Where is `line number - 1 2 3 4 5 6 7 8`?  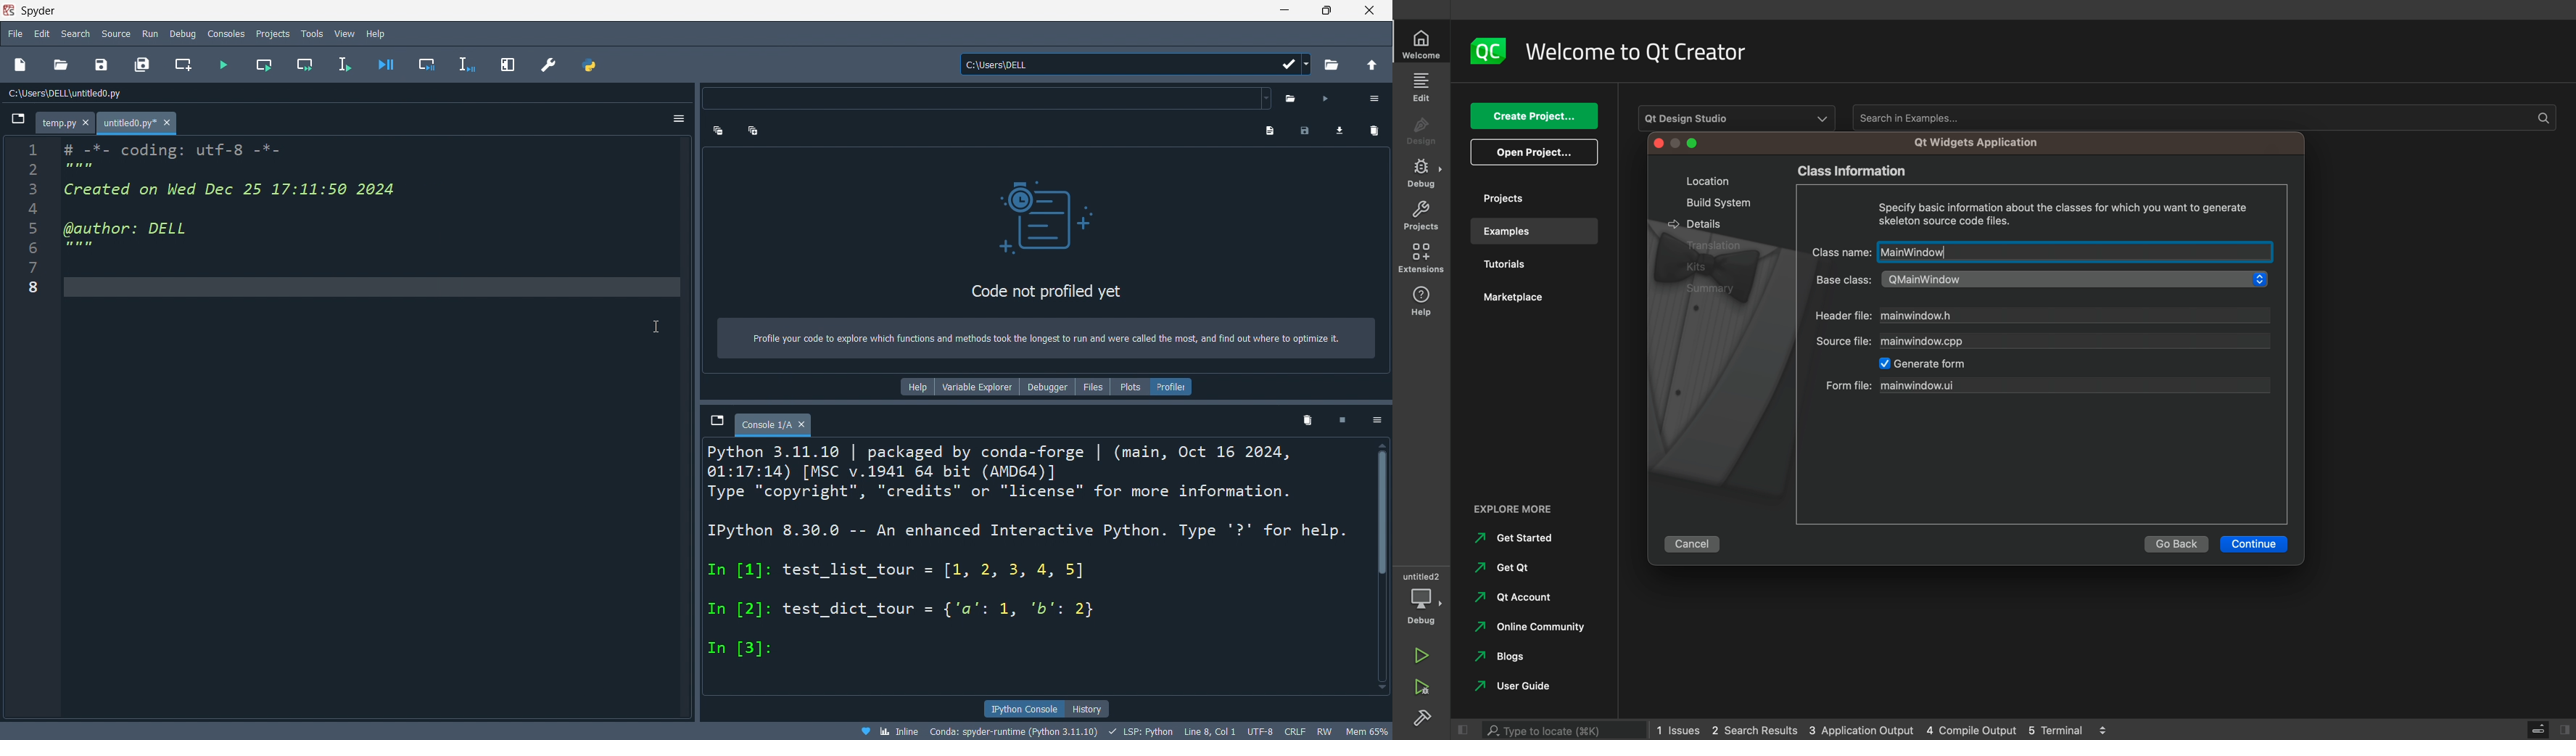
line number - 1 2 3 4 5 6 7 8 is located at coordinates (32, 429).